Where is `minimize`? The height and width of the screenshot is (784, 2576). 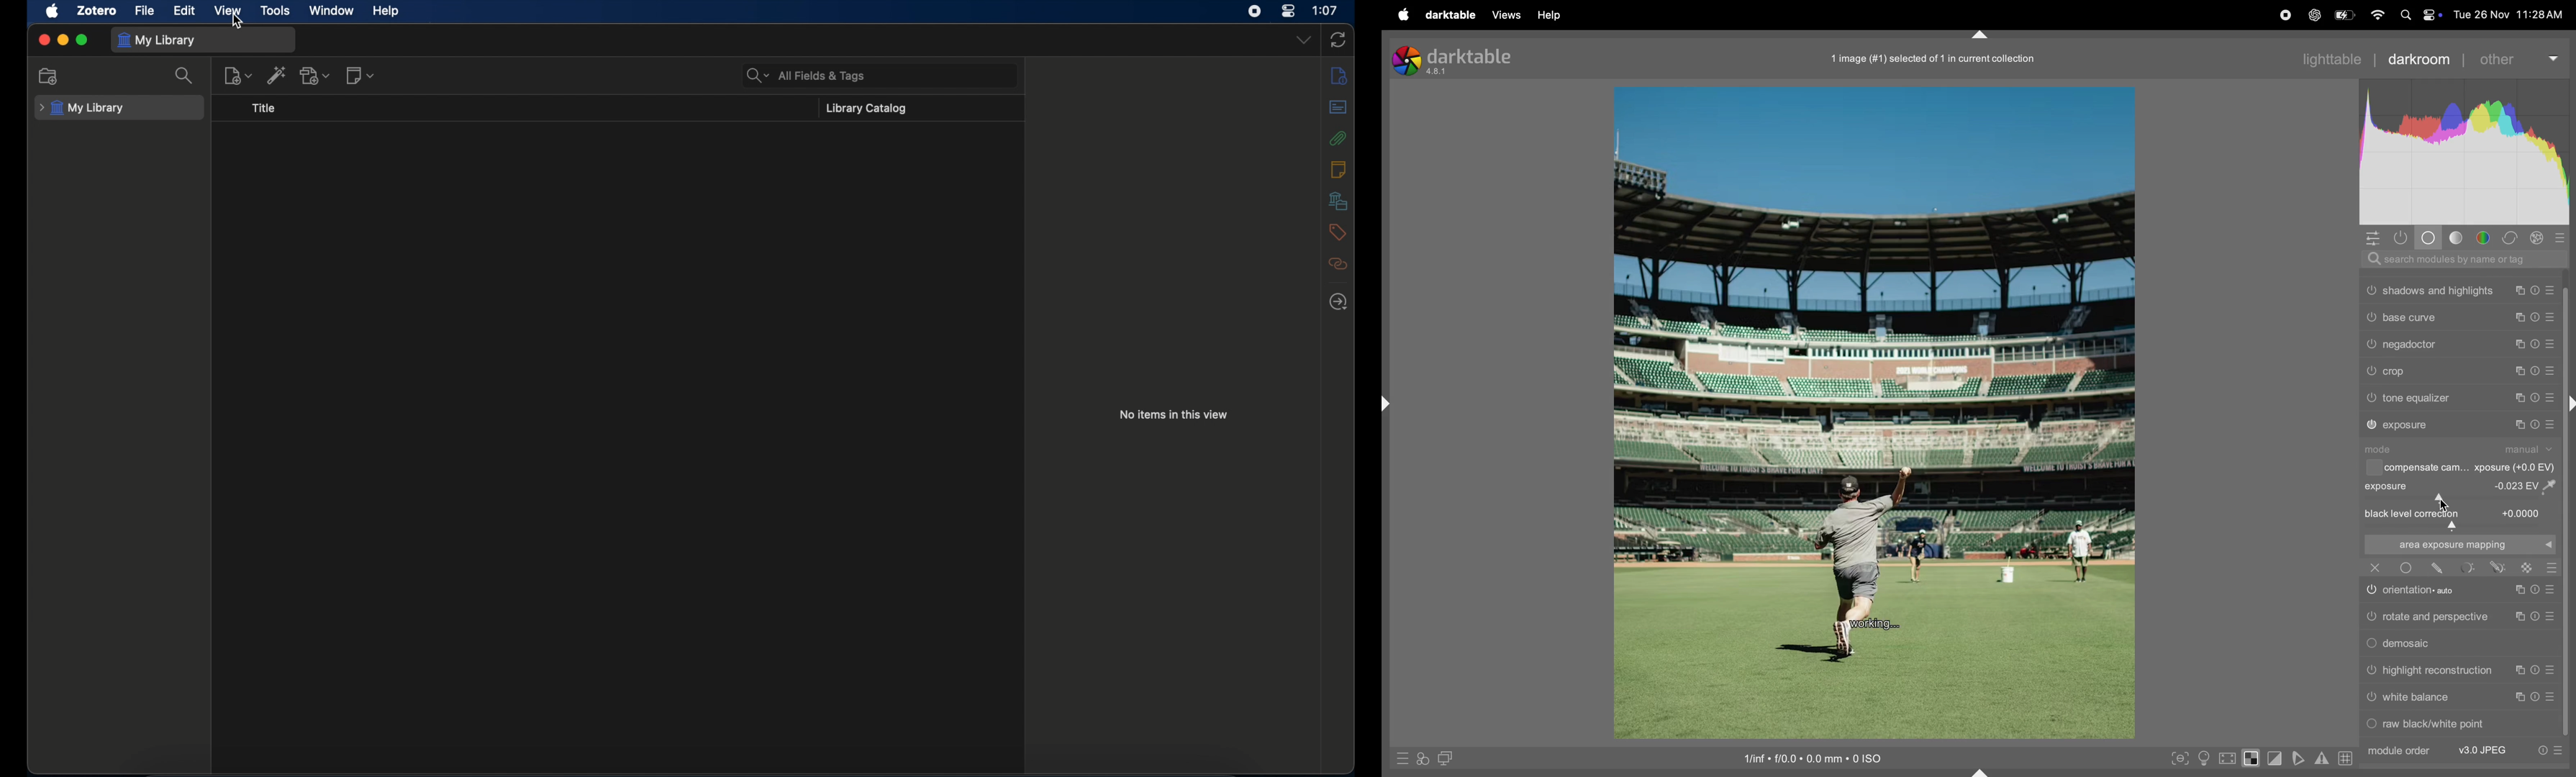
minimize is located at coordinates (62, 40).